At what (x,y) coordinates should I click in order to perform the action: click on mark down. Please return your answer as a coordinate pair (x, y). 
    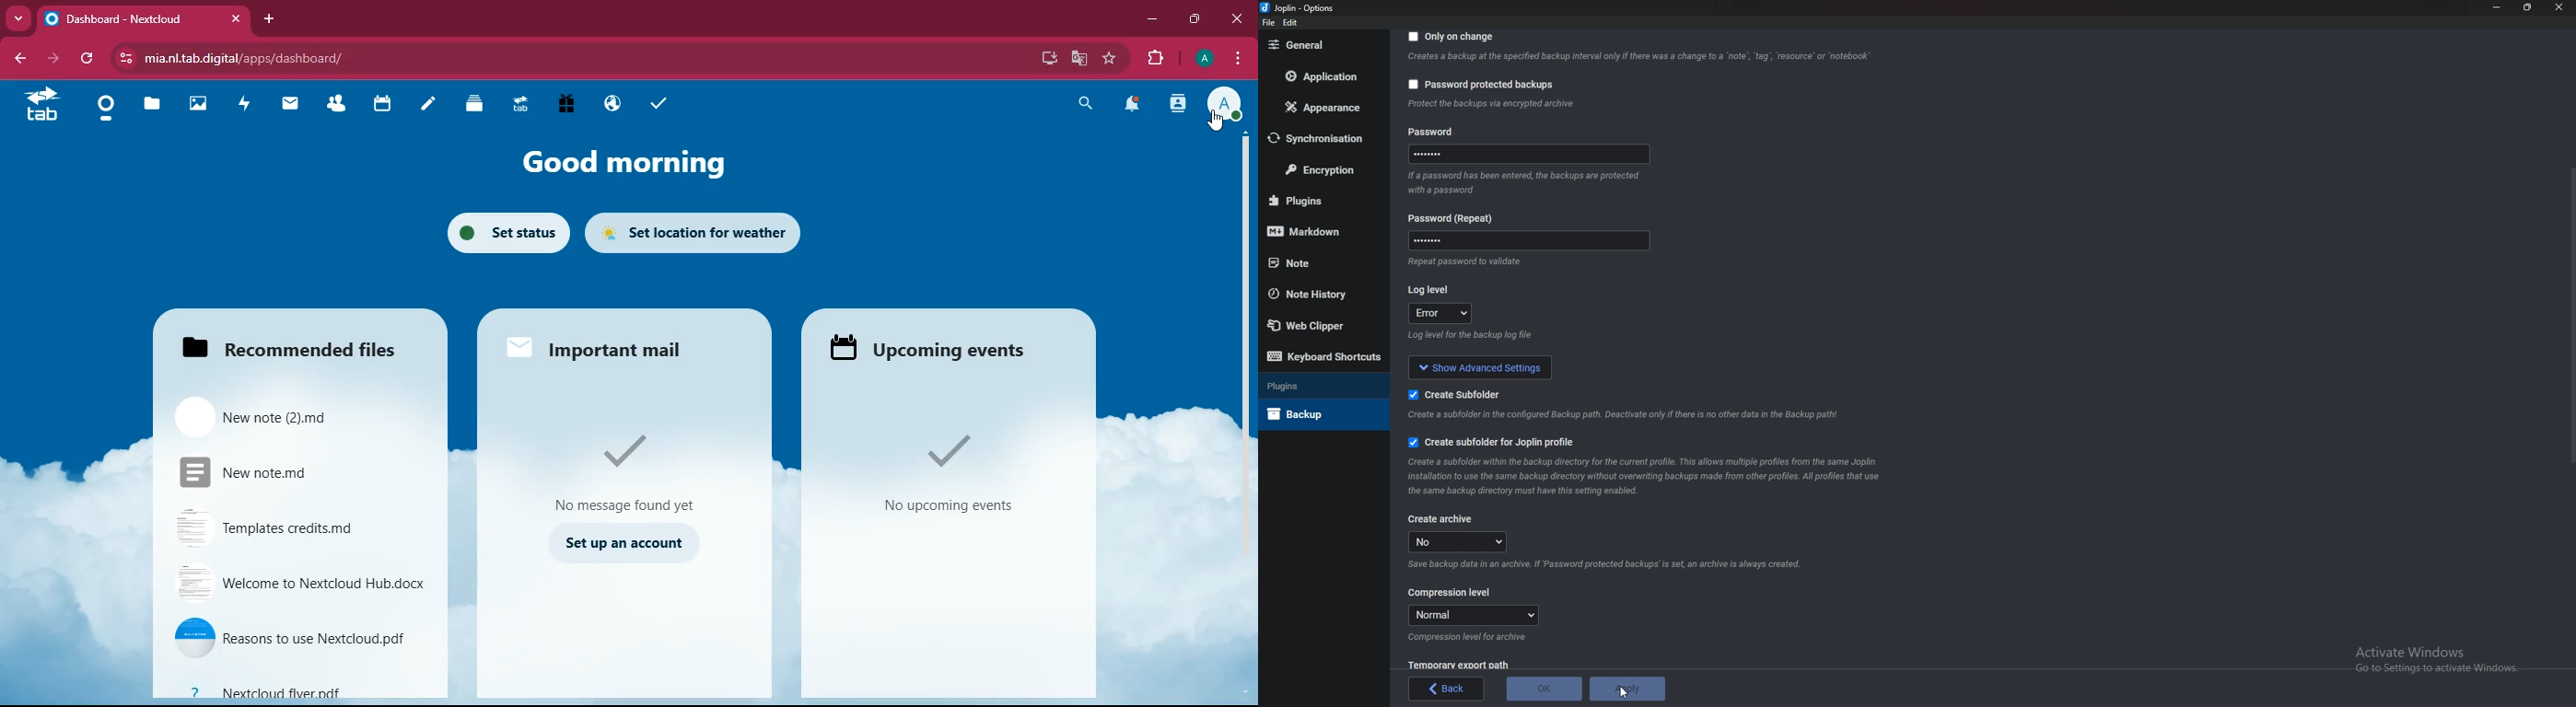
    Looking at the image, I should click on (1314, 233).